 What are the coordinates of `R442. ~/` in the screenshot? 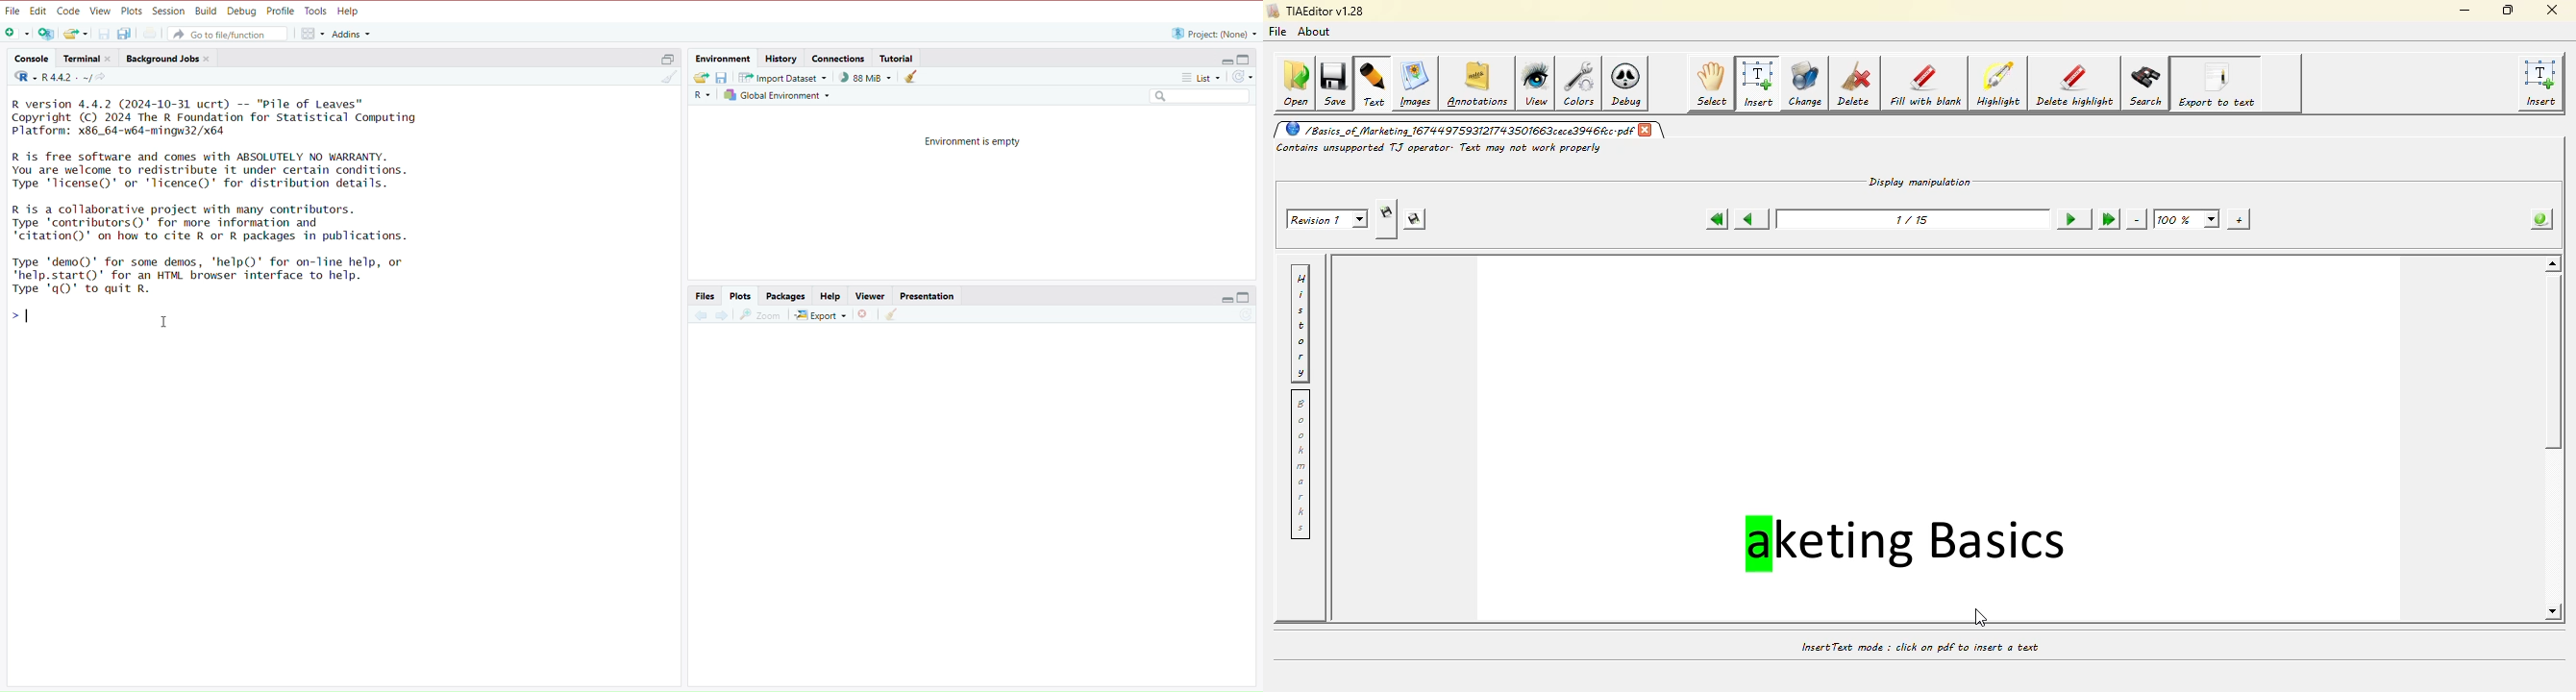 It's located at (59, 77).